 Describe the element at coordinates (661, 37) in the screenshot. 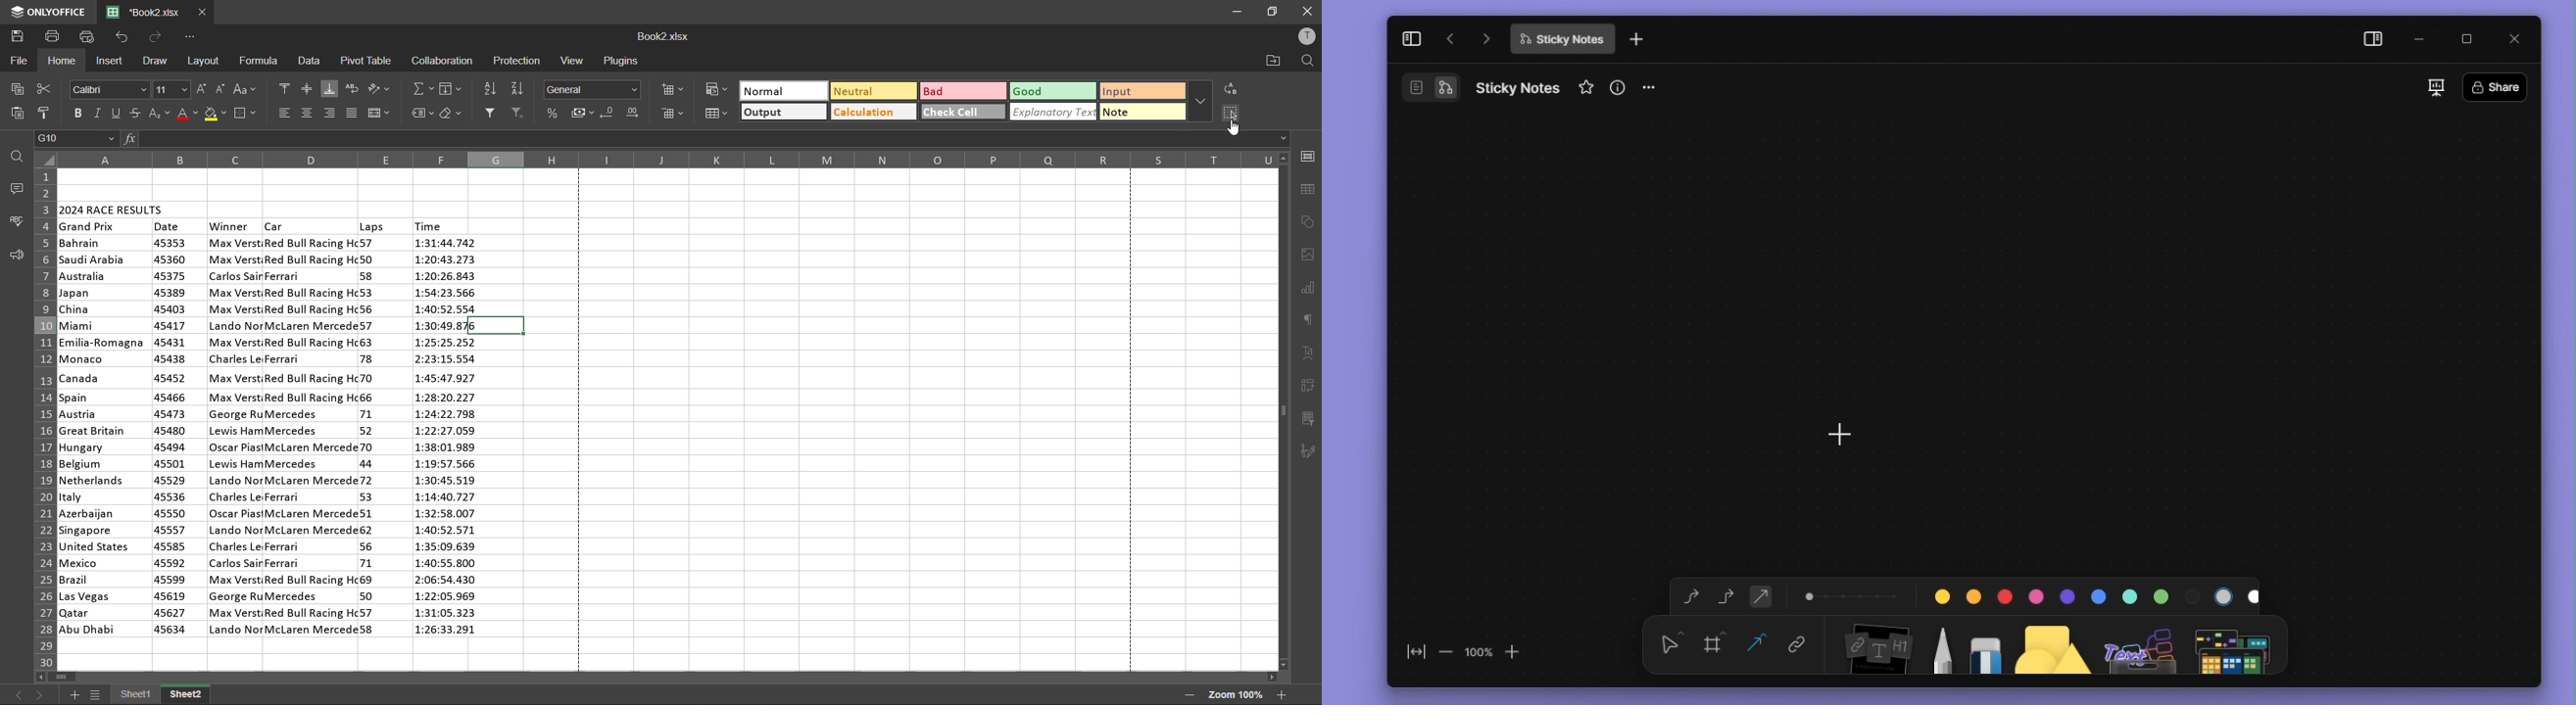

I see `filename` at that location.